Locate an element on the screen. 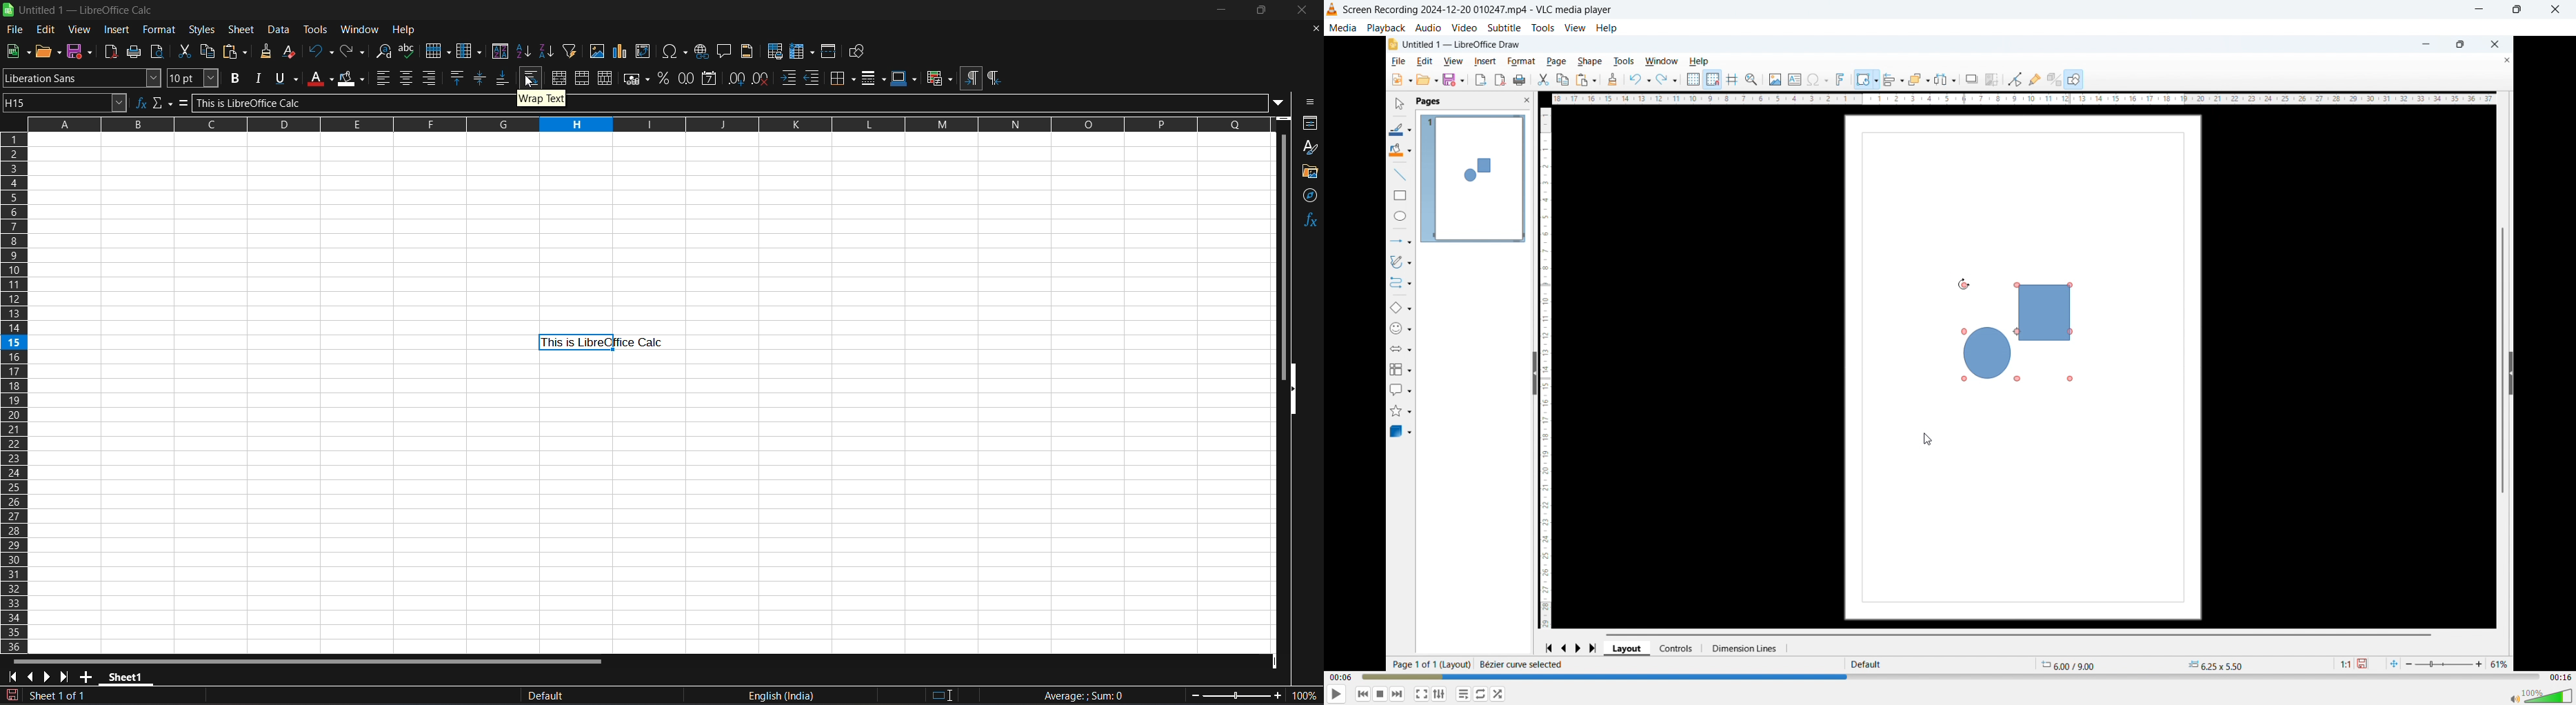  define print area is located at coordinates (775, 51).